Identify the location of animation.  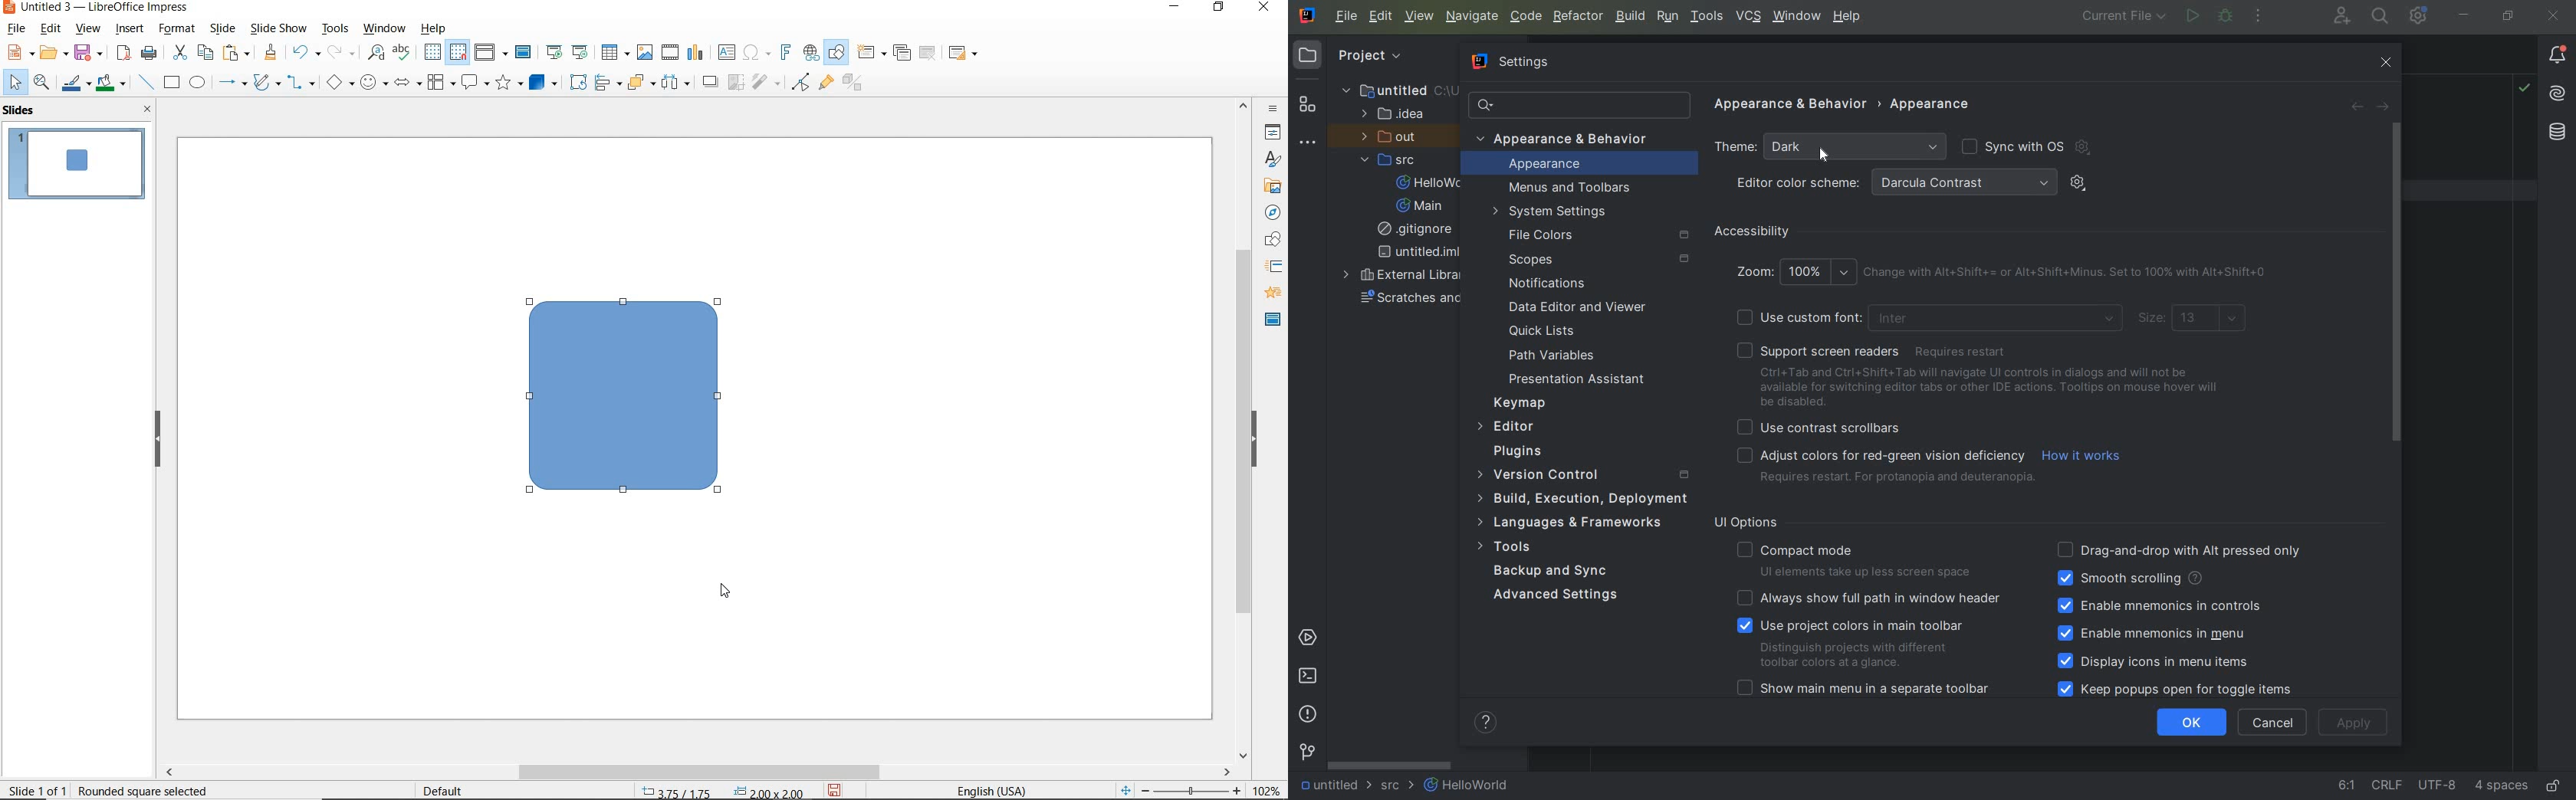
(1270, 292).